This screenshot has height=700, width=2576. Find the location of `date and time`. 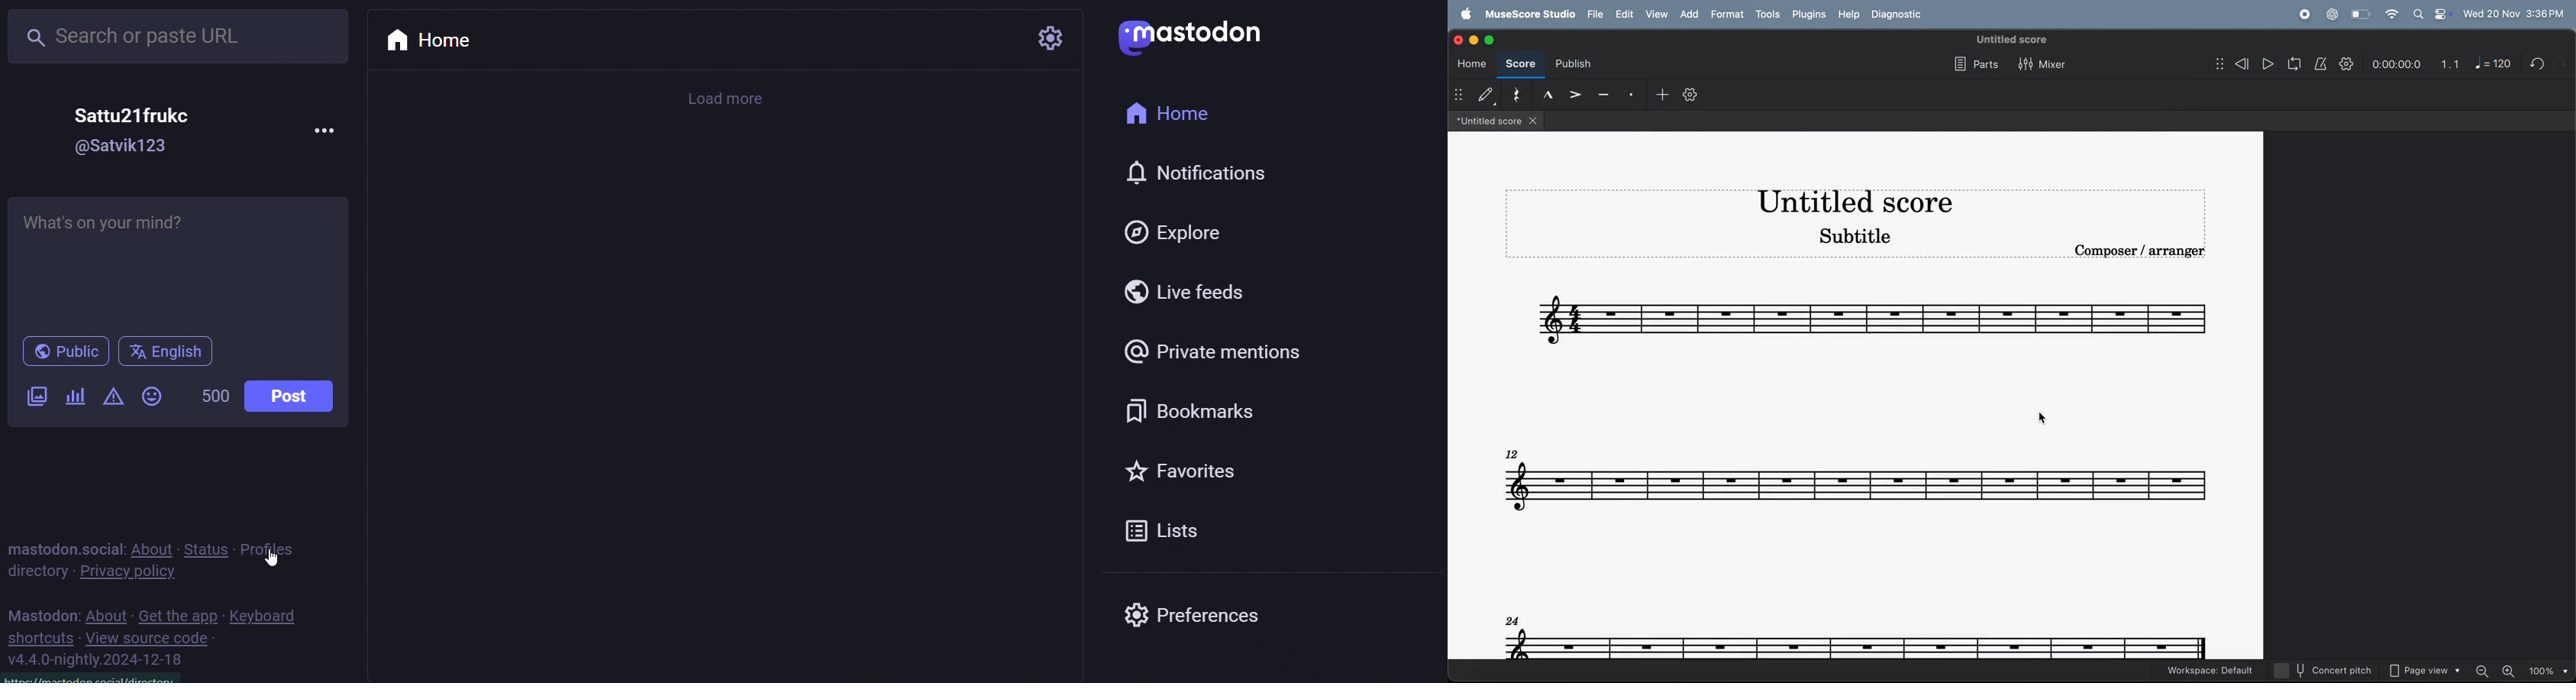

date and time is located at coordinates (2514, 12).